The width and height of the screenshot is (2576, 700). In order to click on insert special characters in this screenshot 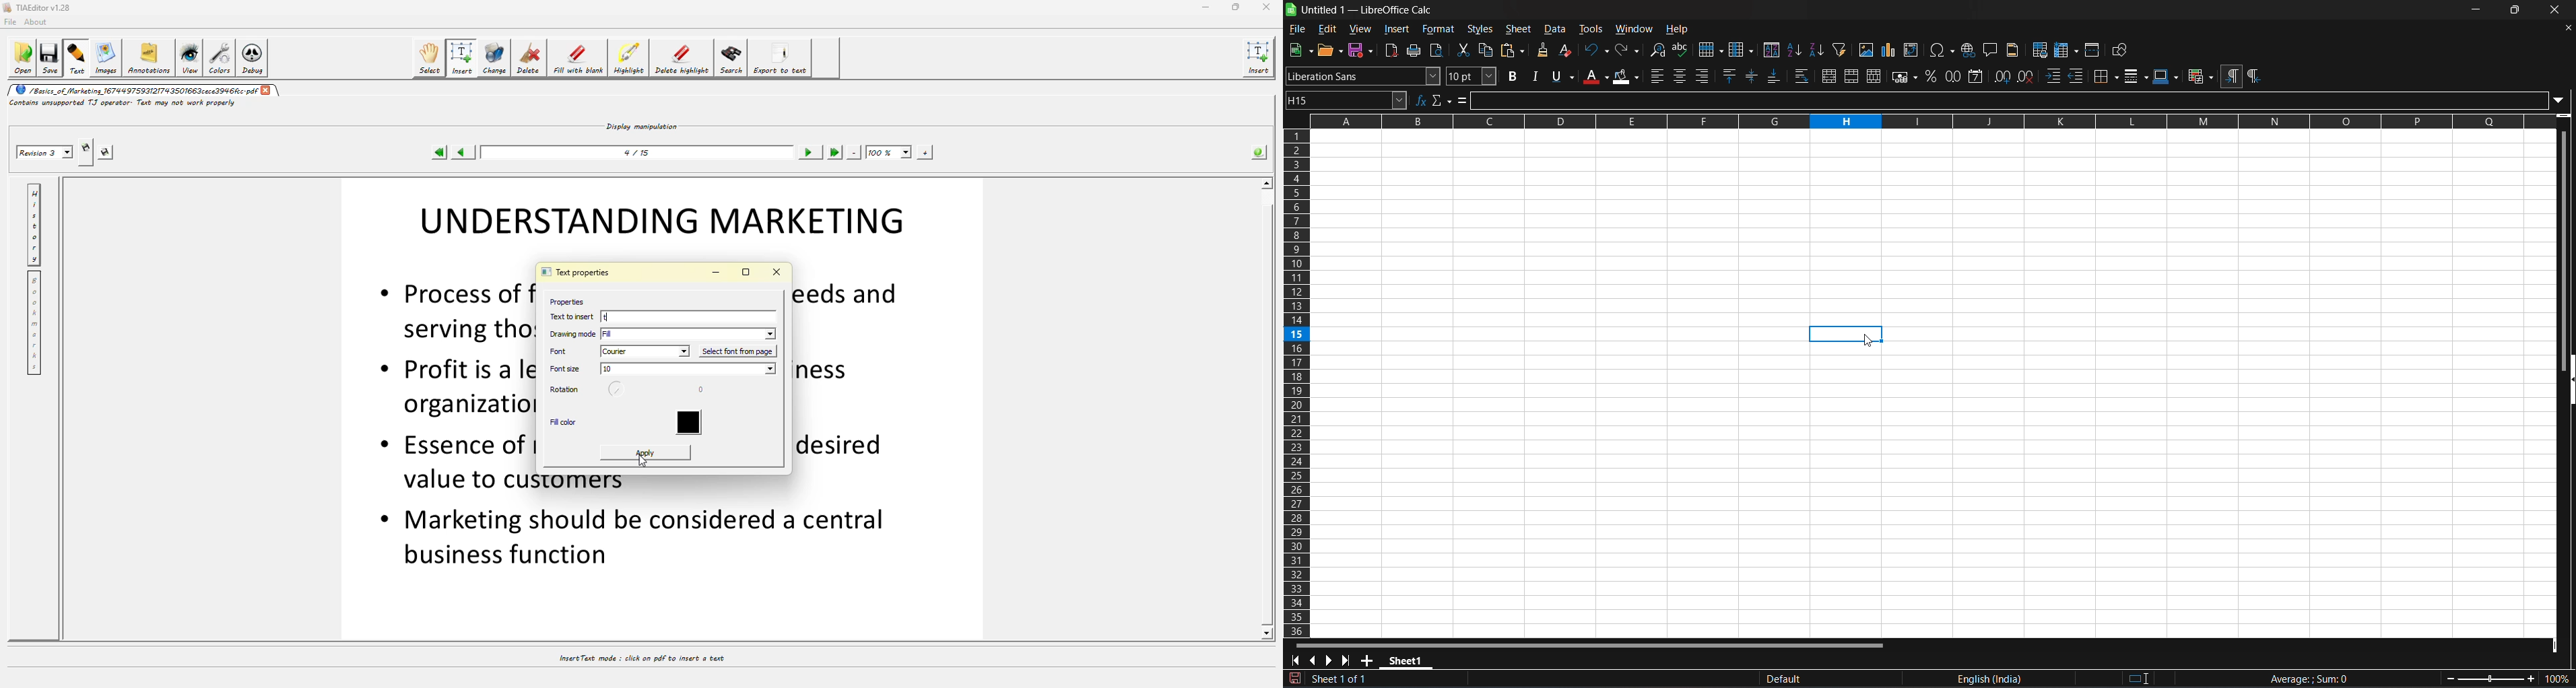, I will do `click(1940, 50)`.